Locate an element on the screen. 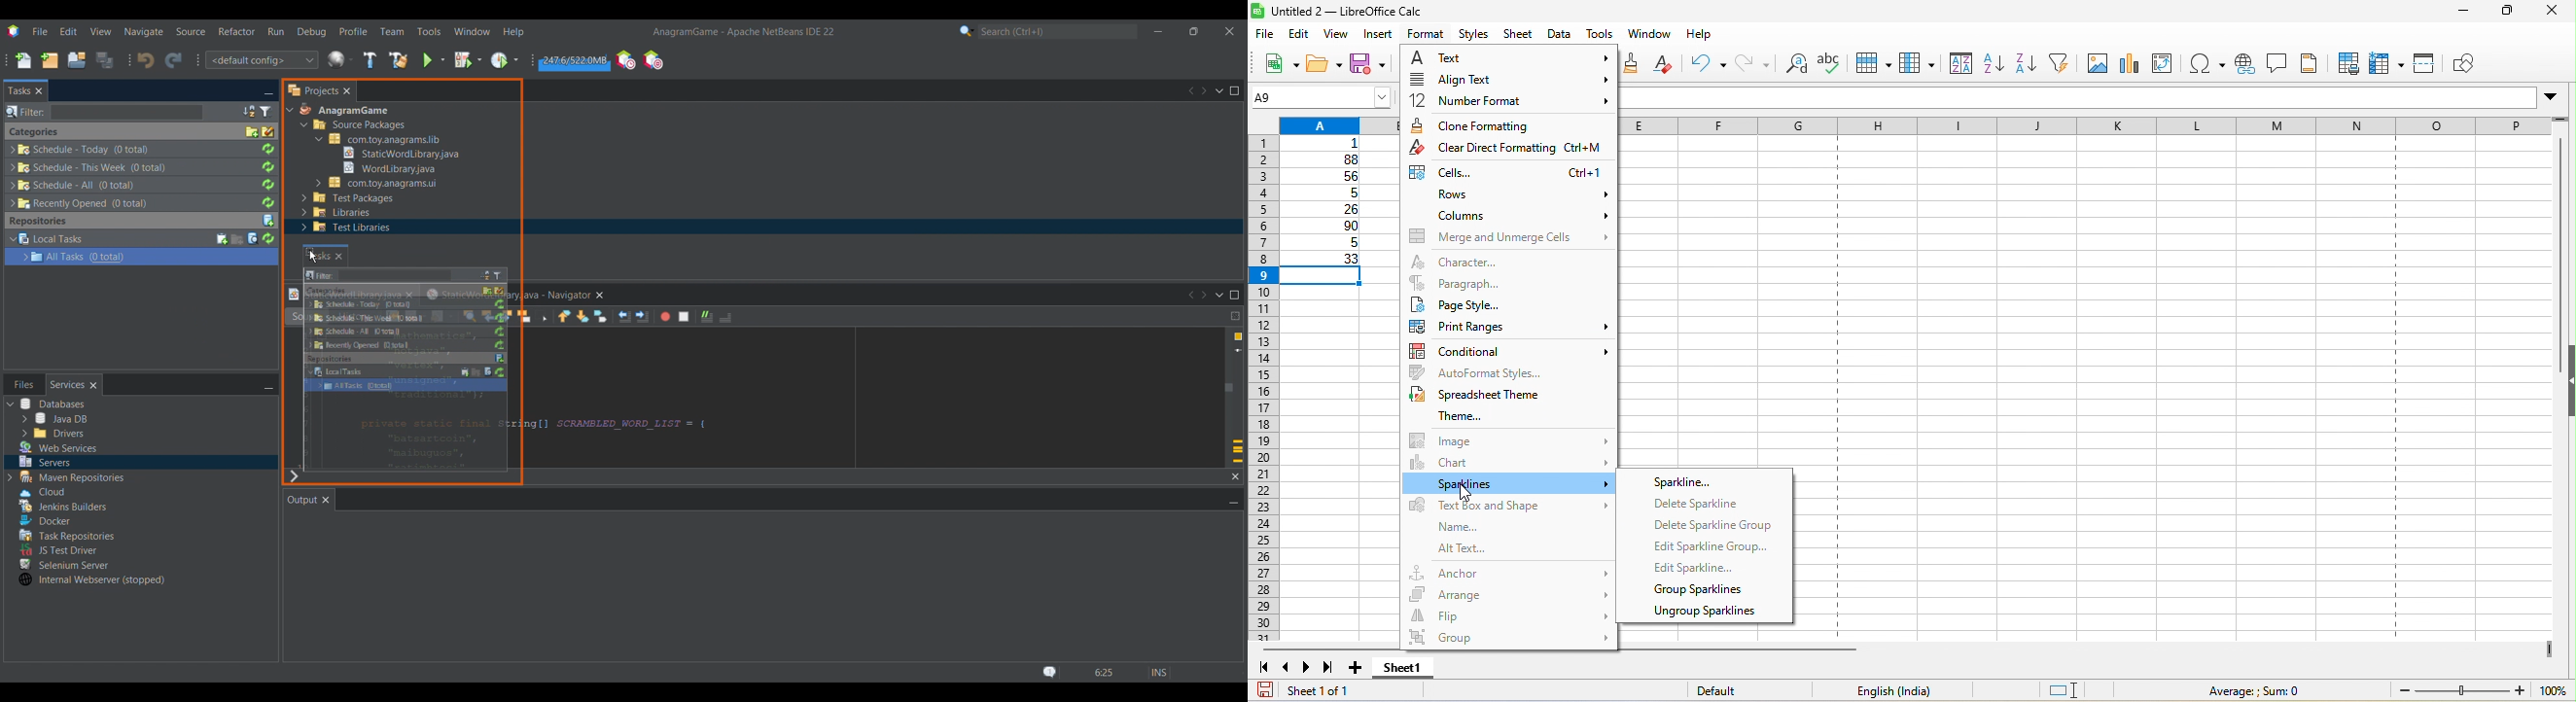  Window menu is located at coordinates (472, 31).